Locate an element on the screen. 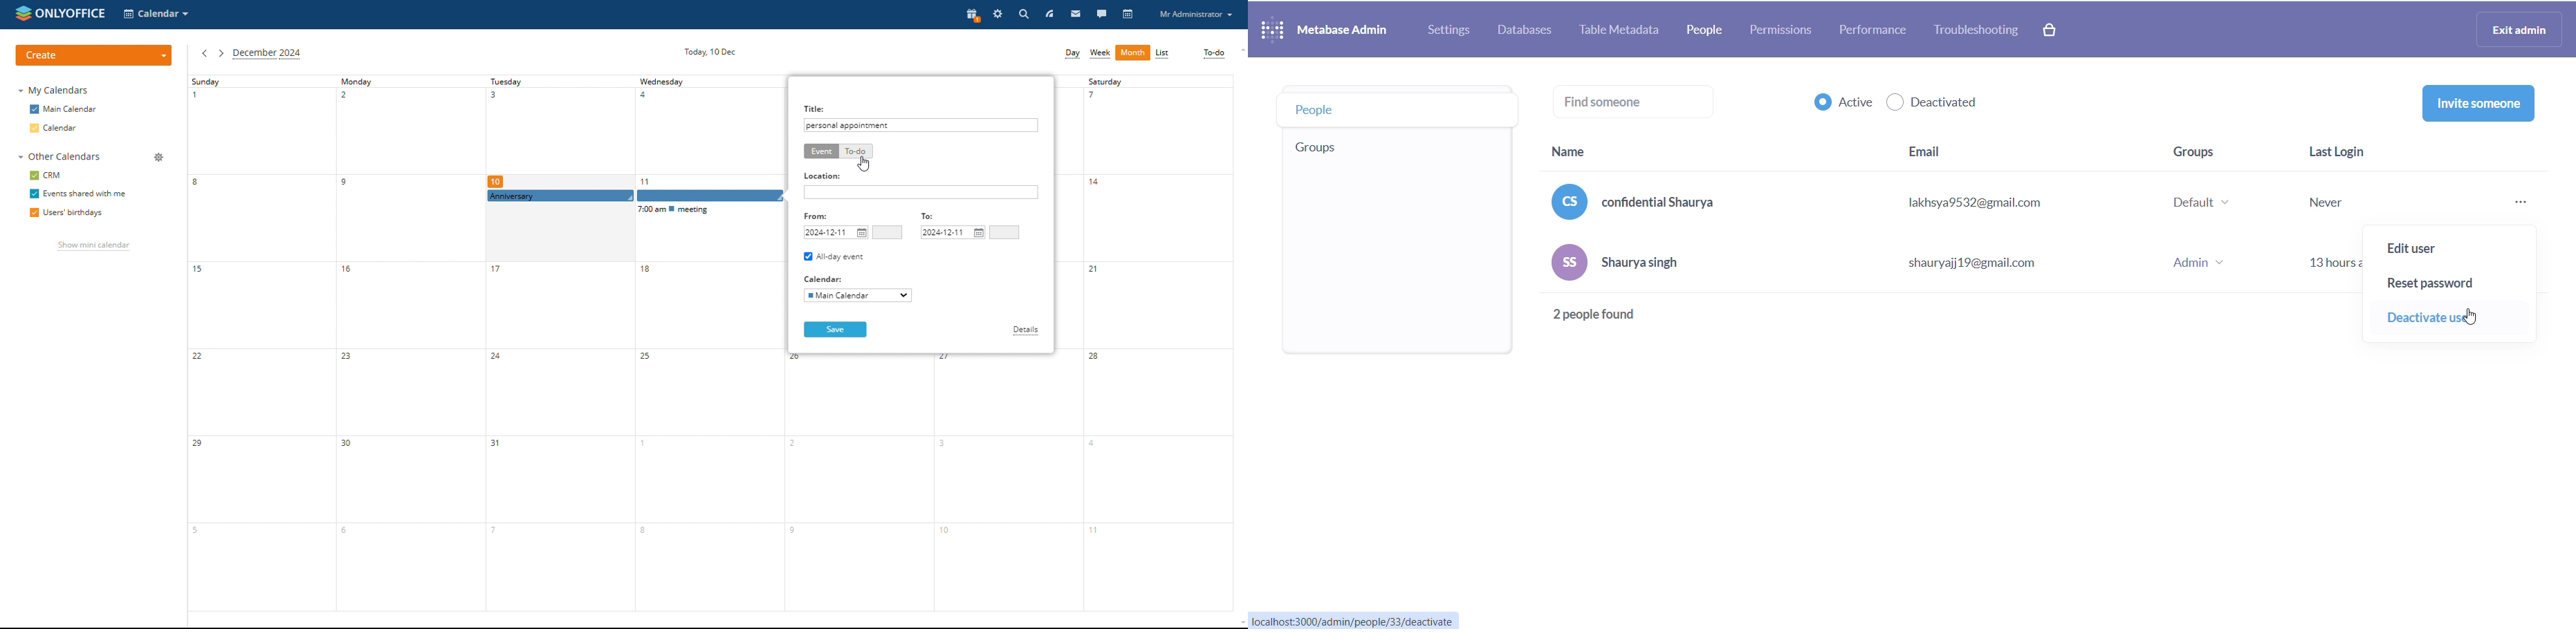 The width and height of the screenshot is (2576, 644). Title: is located at coordinates (816, 107).